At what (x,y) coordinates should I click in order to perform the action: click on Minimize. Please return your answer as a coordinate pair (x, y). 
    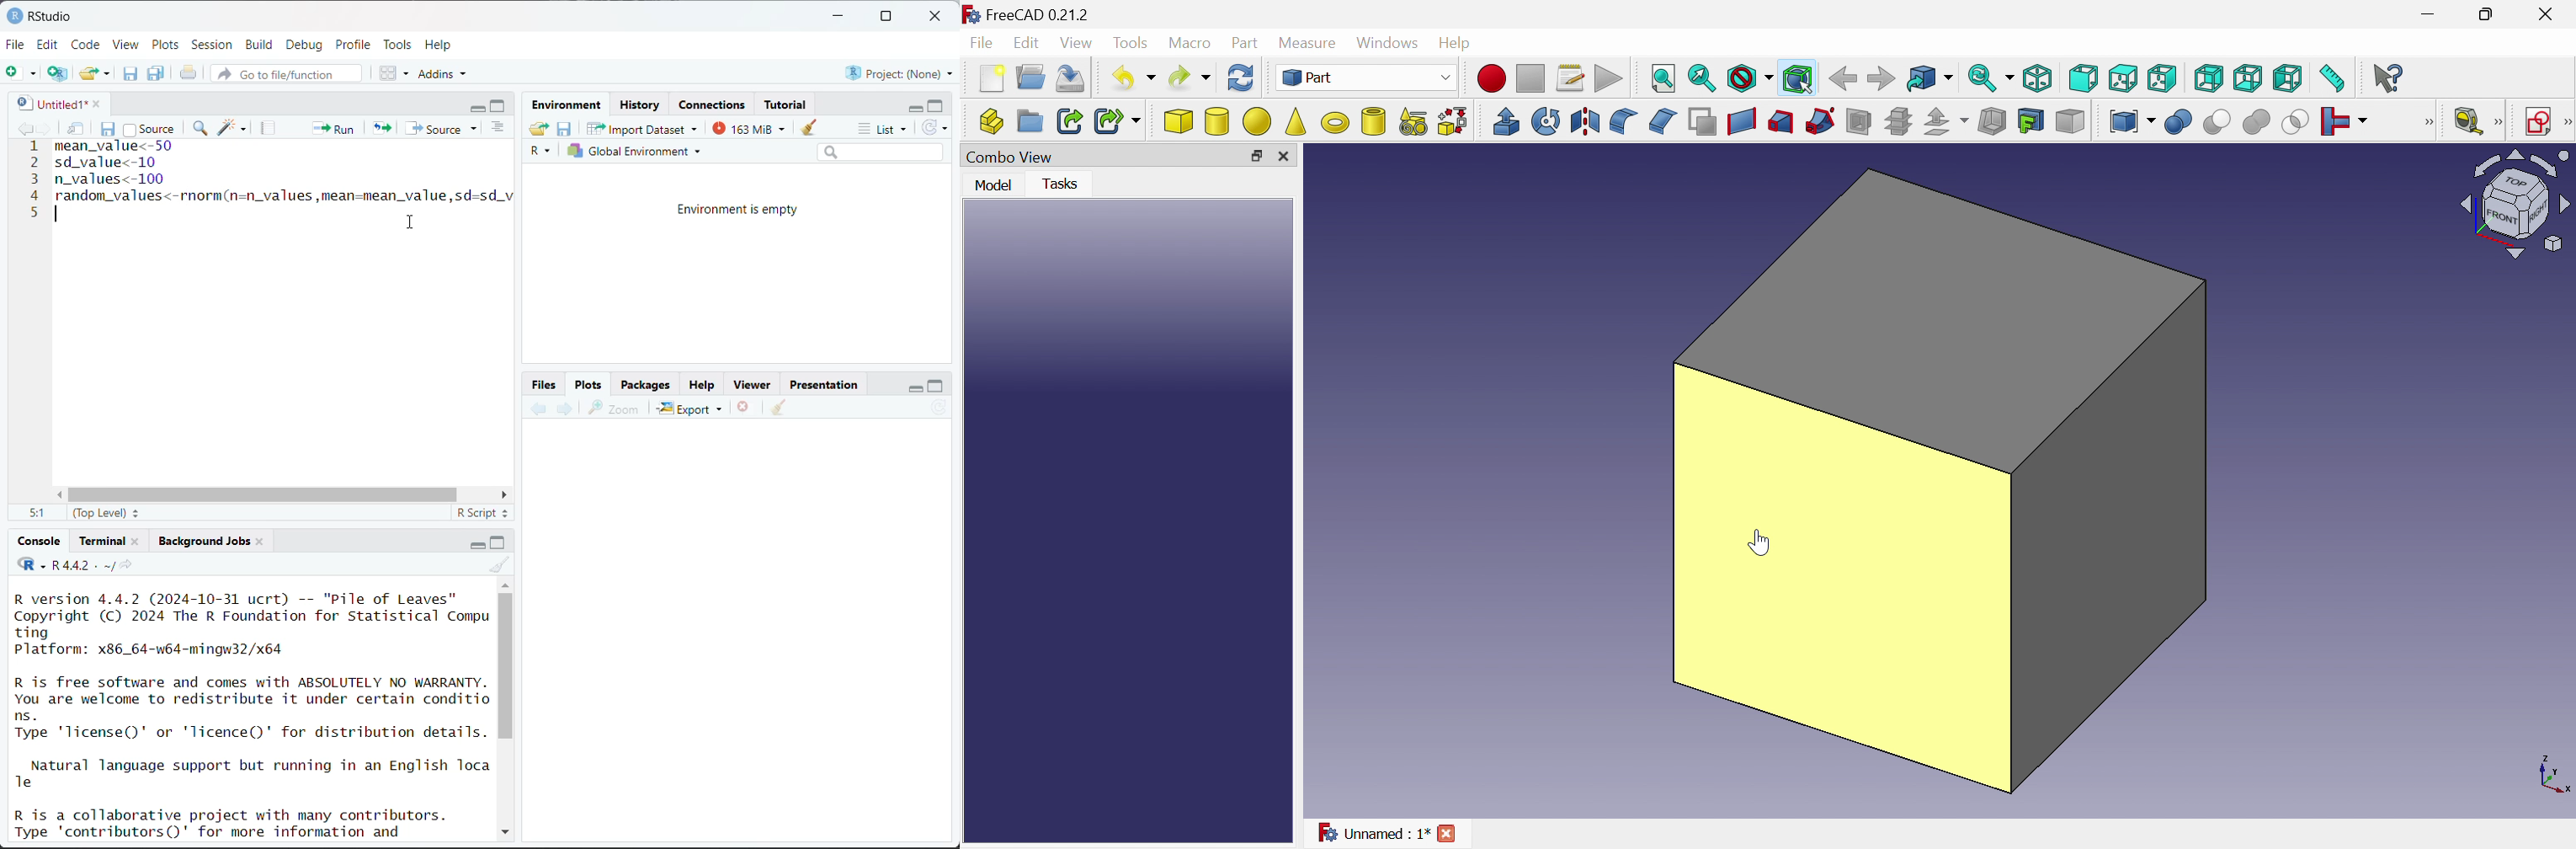
    Looking at the image, I should click on (2432, 14).